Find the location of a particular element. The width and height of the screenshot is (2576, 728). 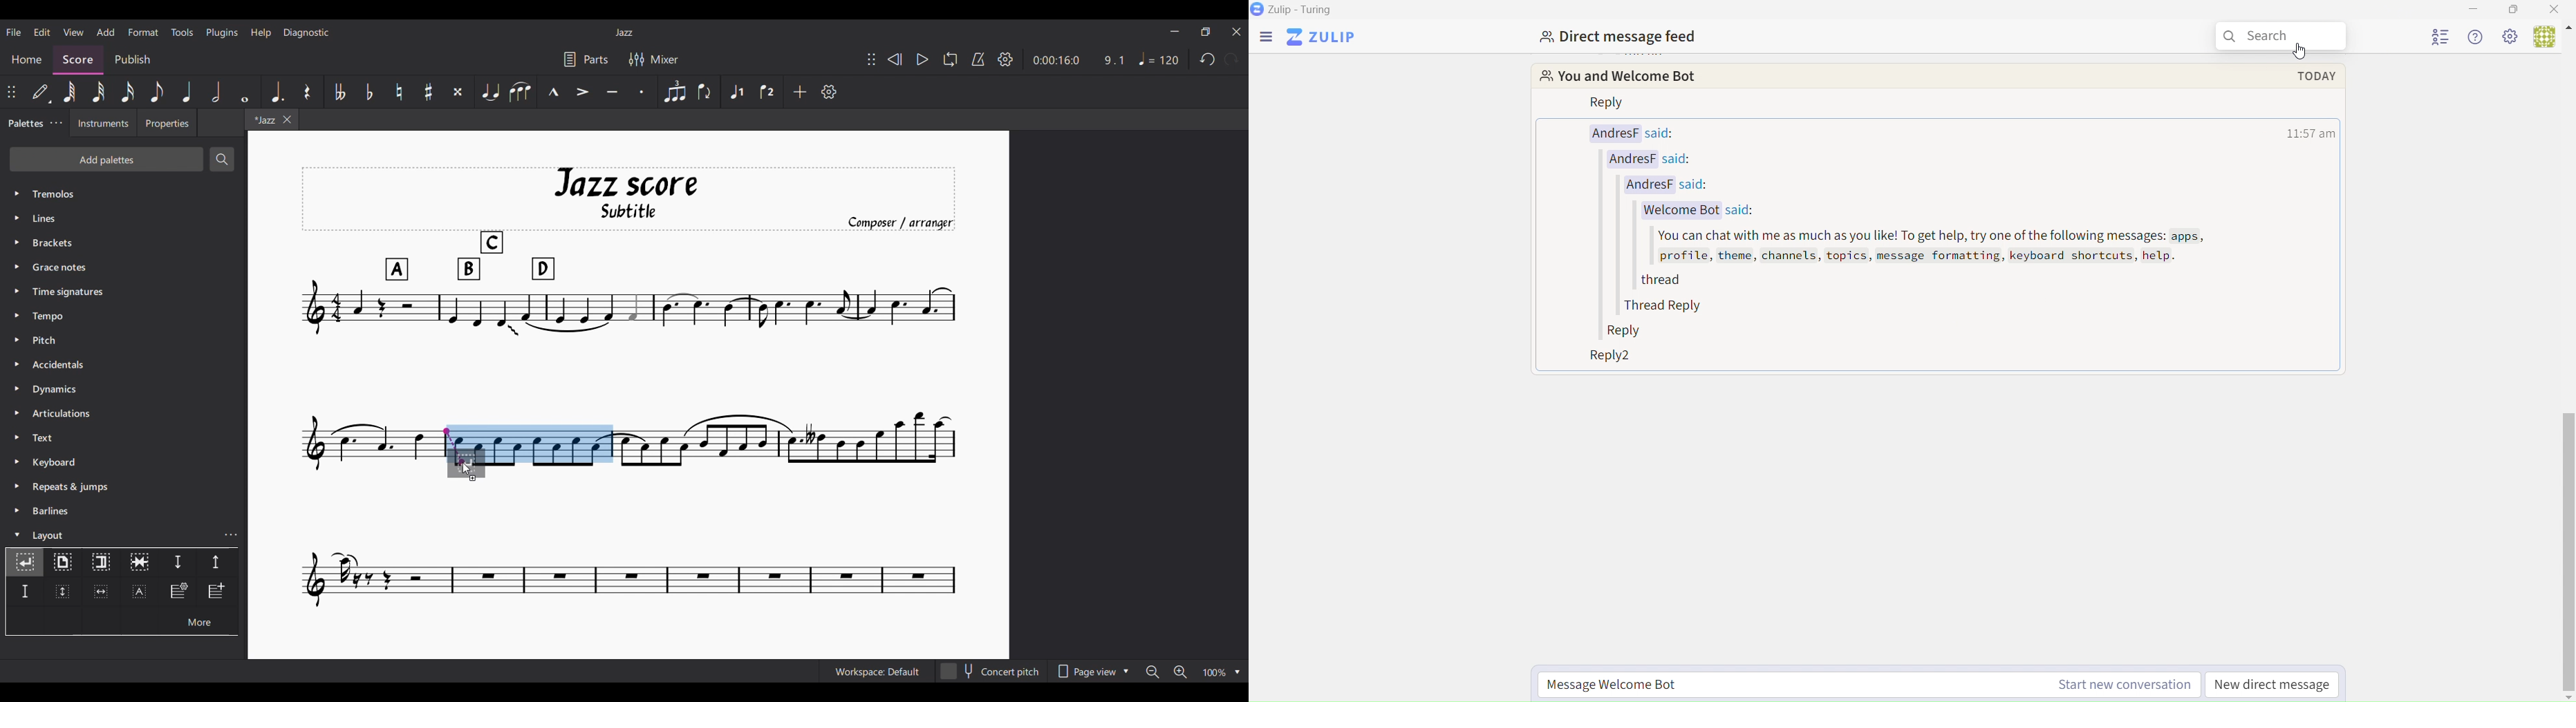

Toggle flat is located at coordinates (369, 92).